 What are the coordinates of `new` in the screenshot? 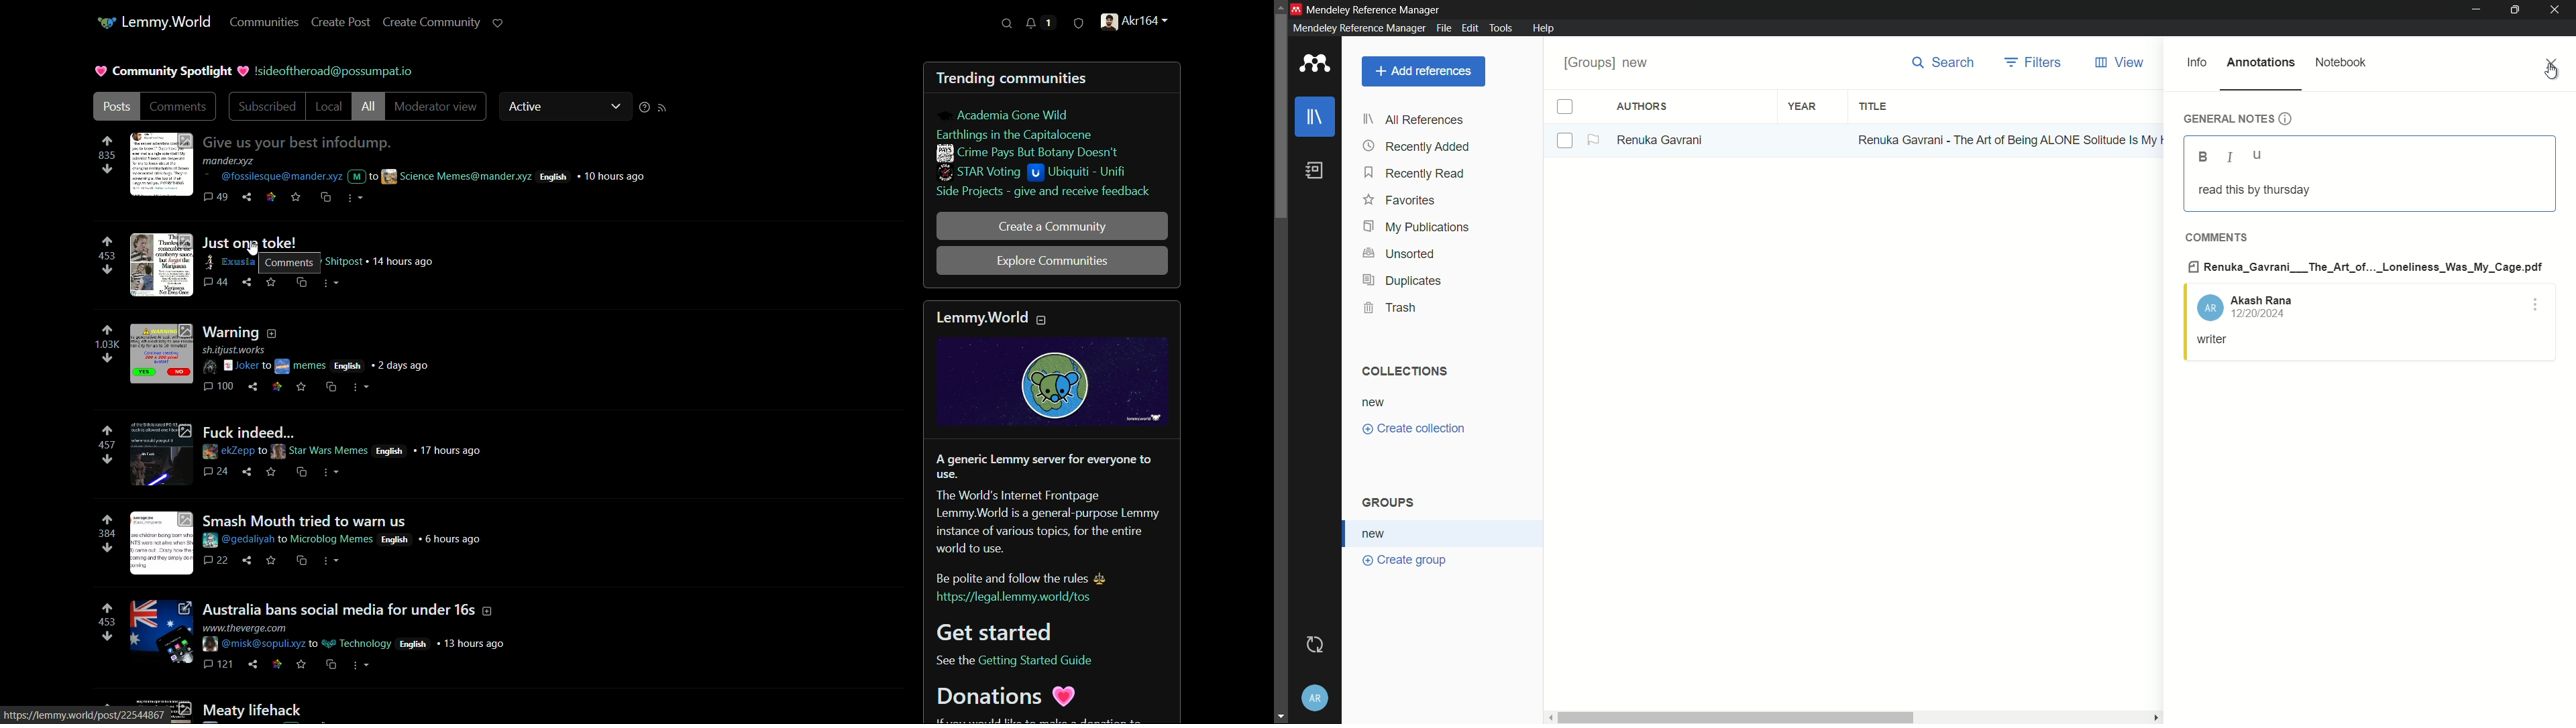 It's located at (1375, 402).